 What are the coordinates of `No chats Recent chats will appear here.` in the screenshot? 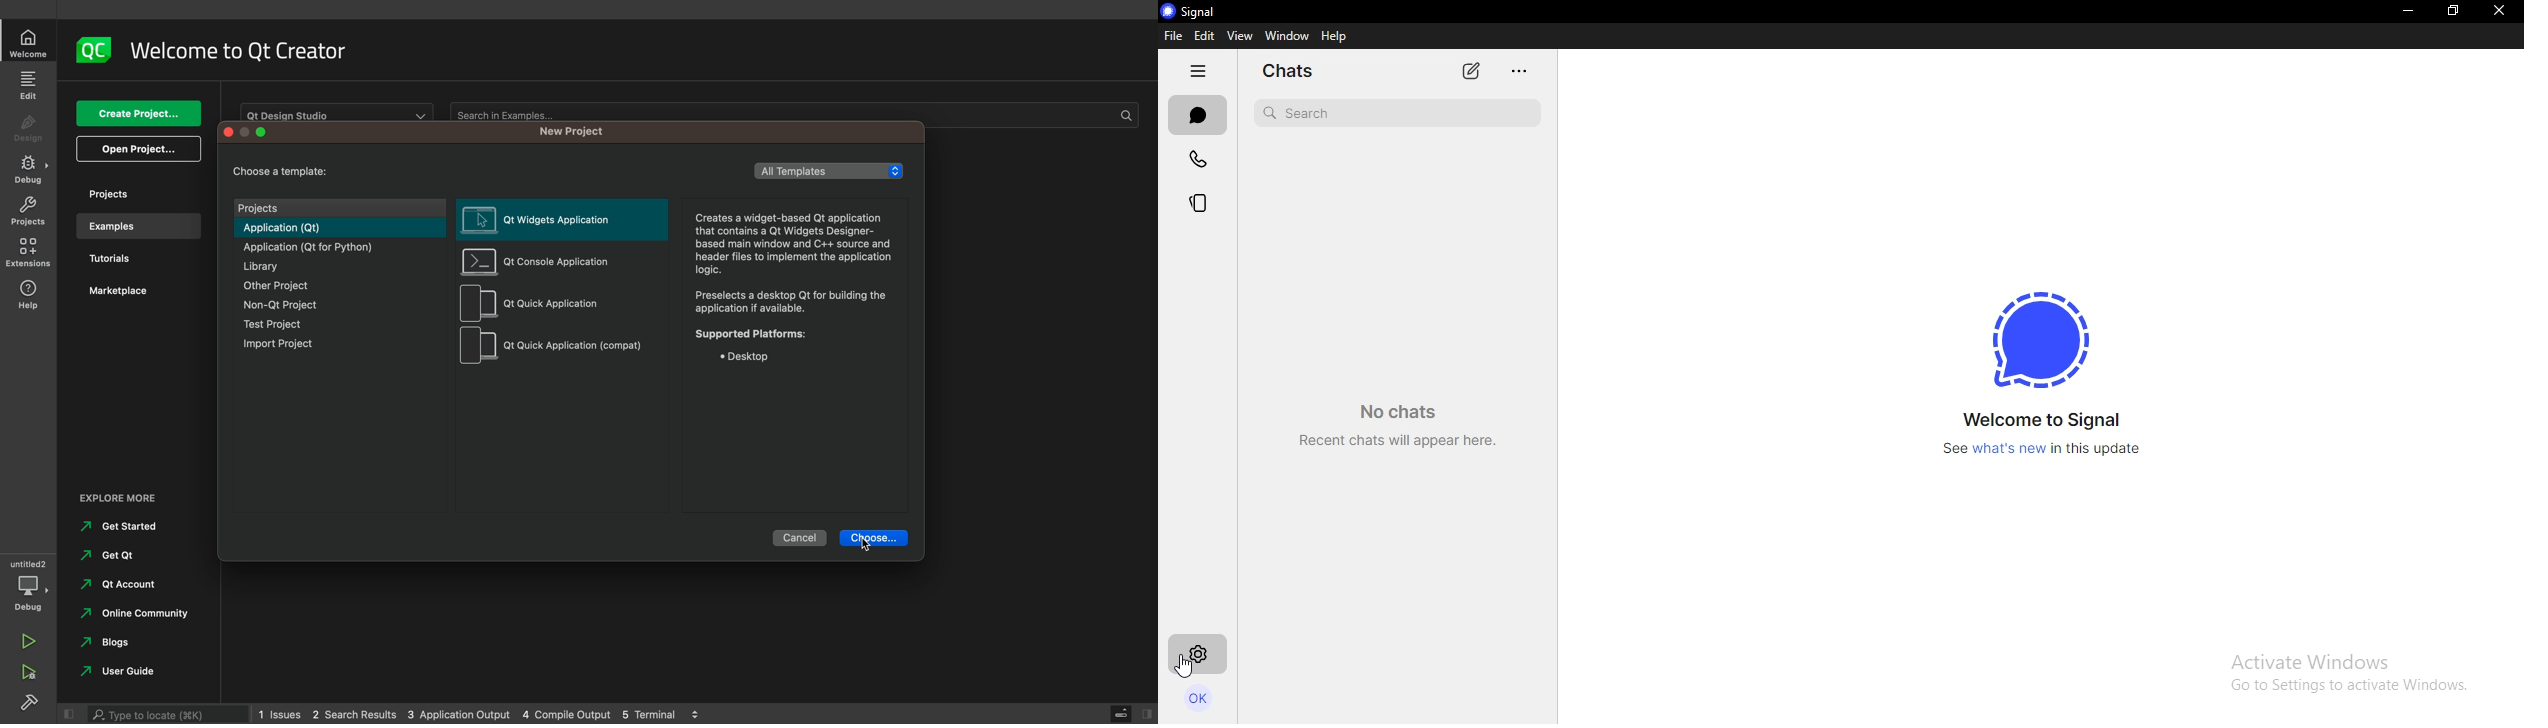 It's located at (1395, 418).